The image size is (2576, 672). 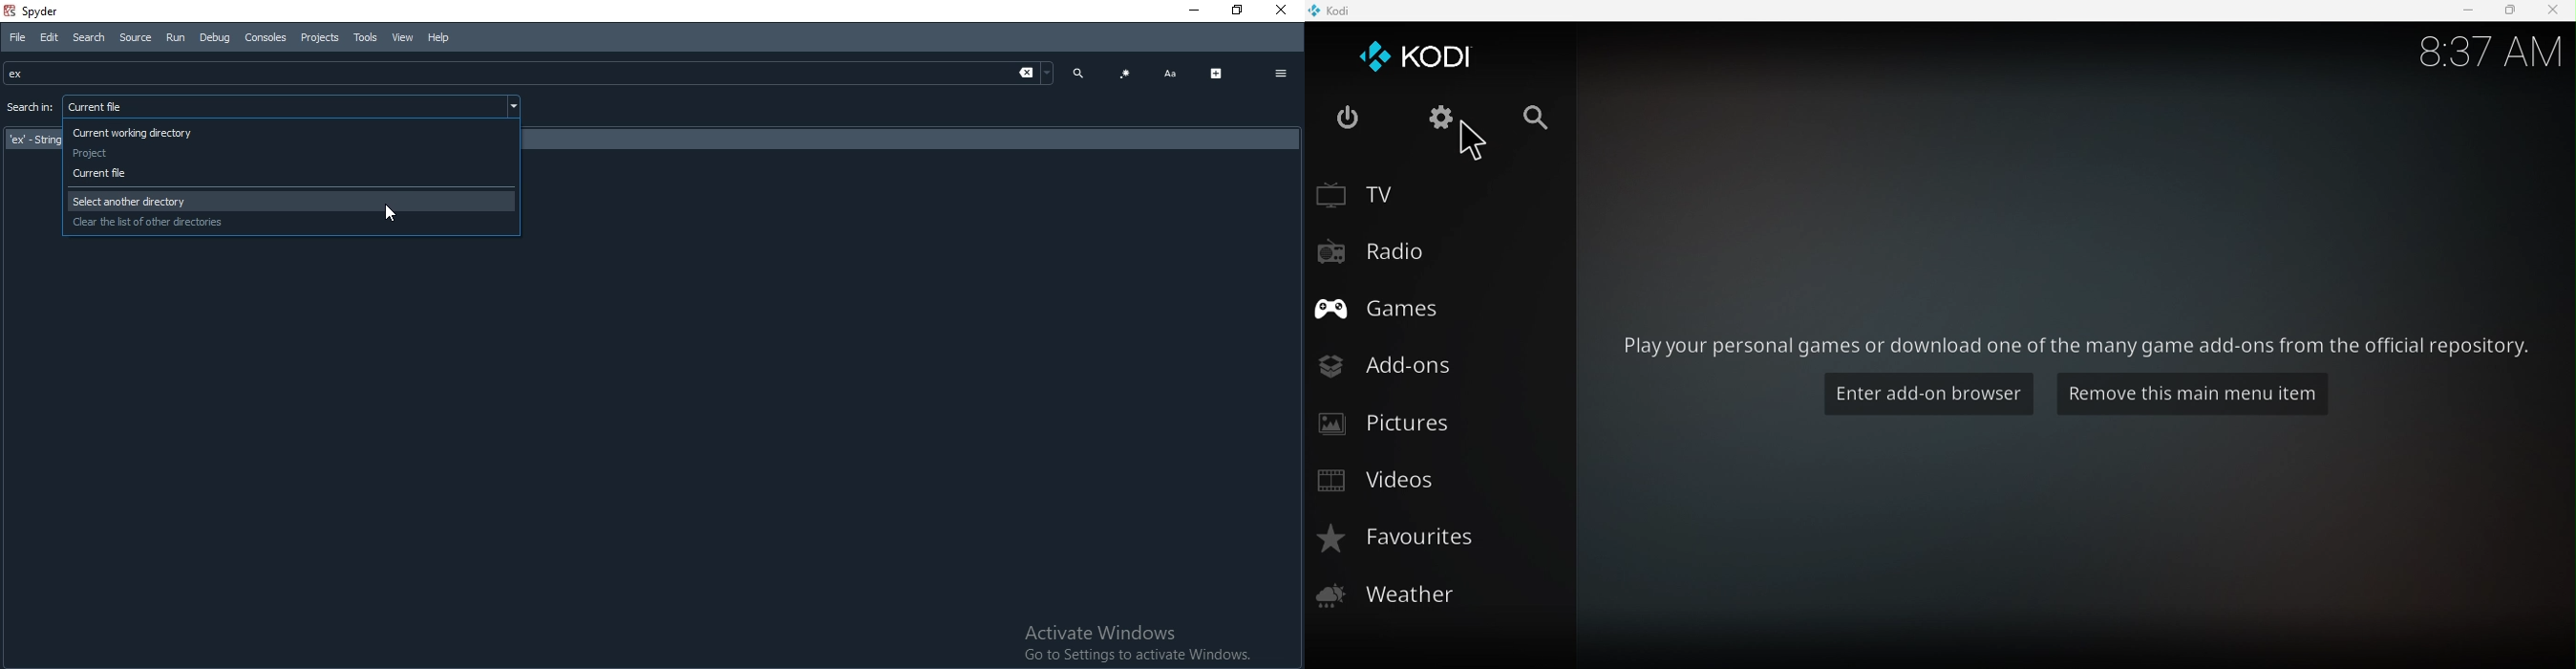 I want to click on Close, so click(x=1285, y=11).